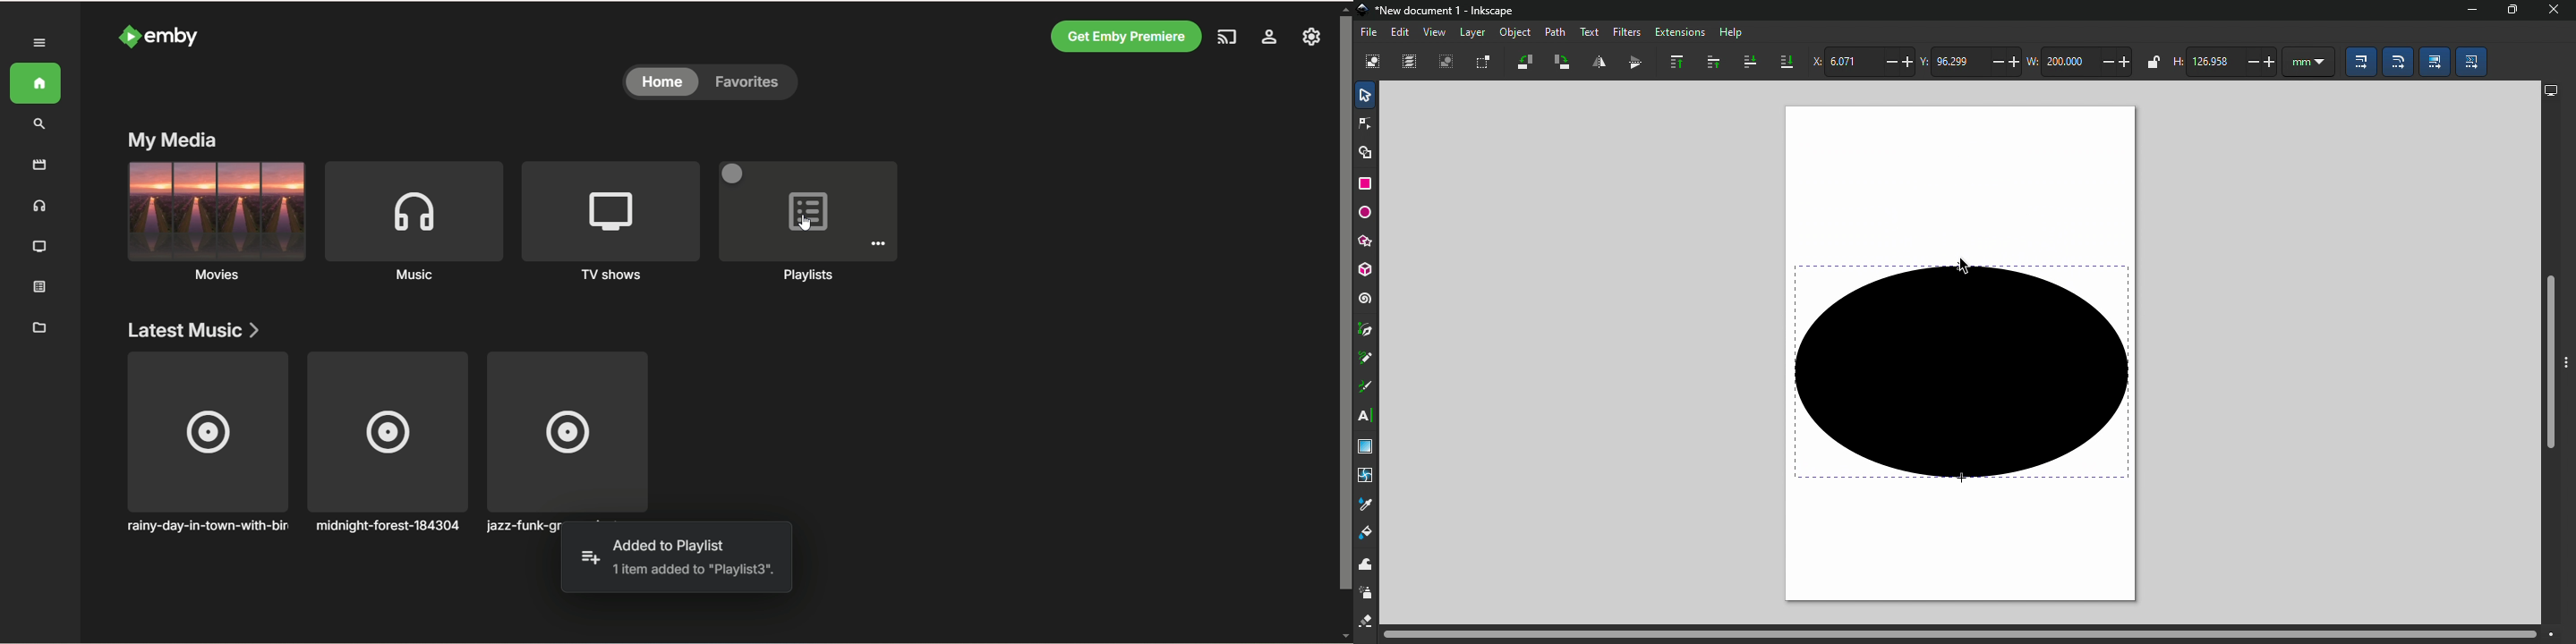 The width and height of the screenshot is (2576, 644). What do you see at coordinates (1677, 63) in the screenshot?
I see `Raise selection to top` at bounding box center [1677, 63].